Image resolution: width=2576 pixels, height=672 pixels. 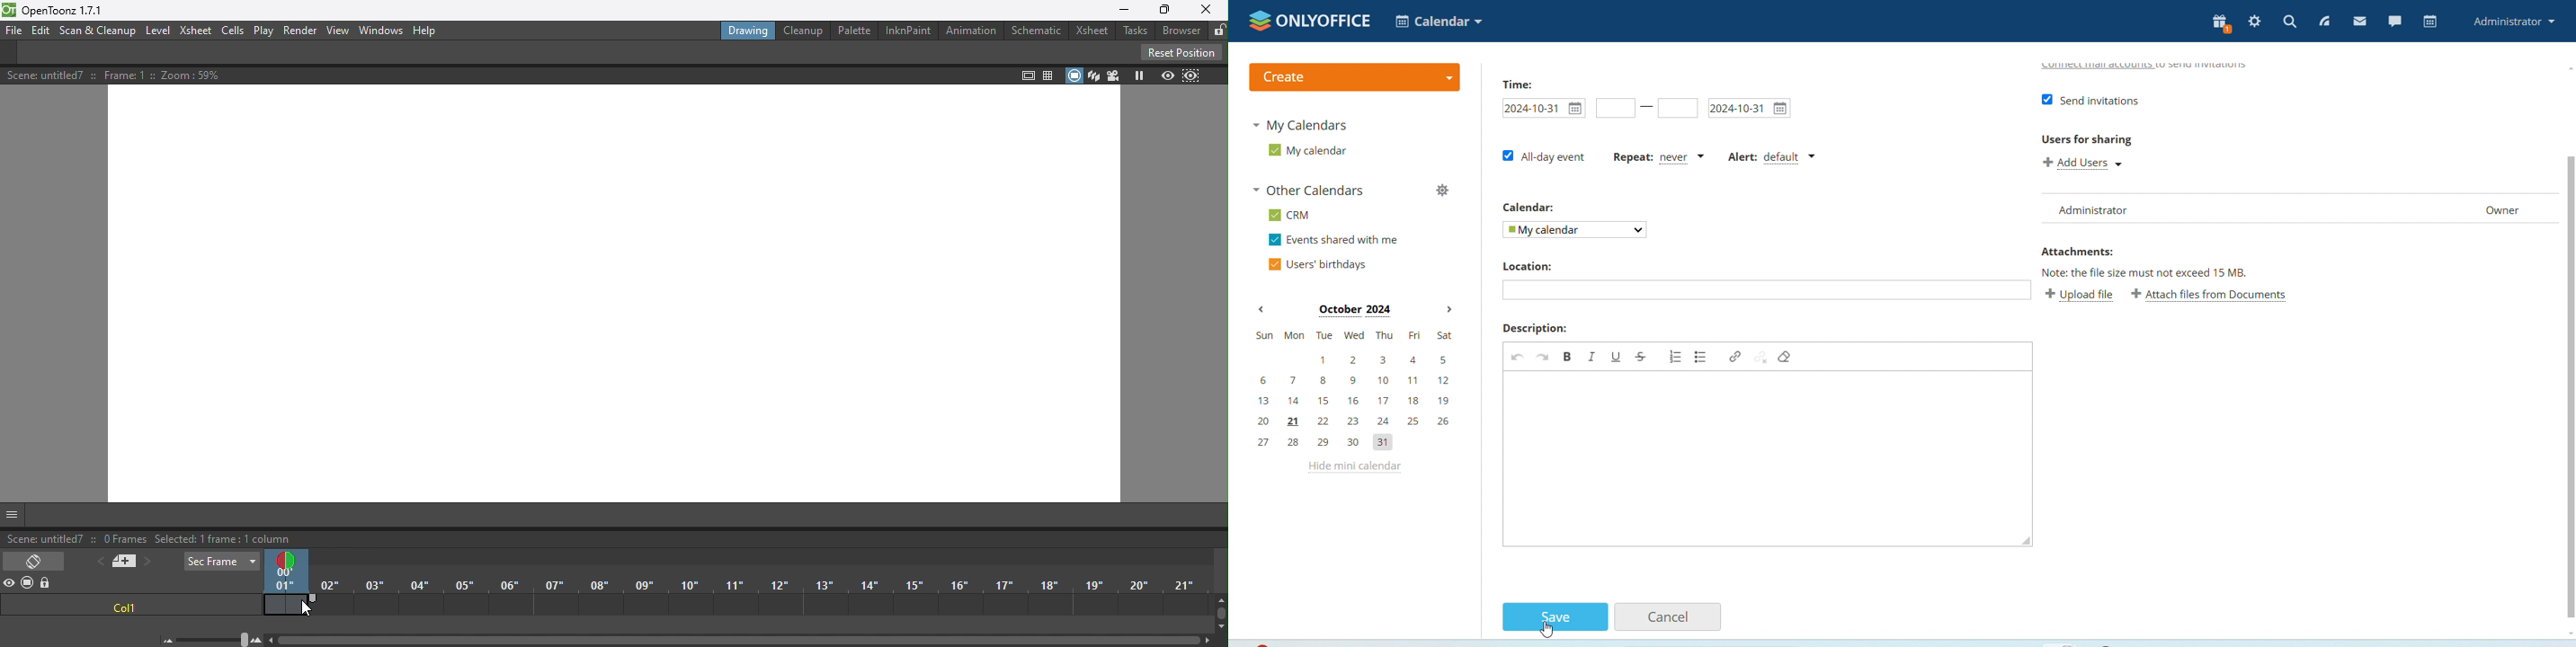 What do you see at coordinates (1094, 31) in the screenshot?
I see `Xsheet` at bounding box center [1094, 31].